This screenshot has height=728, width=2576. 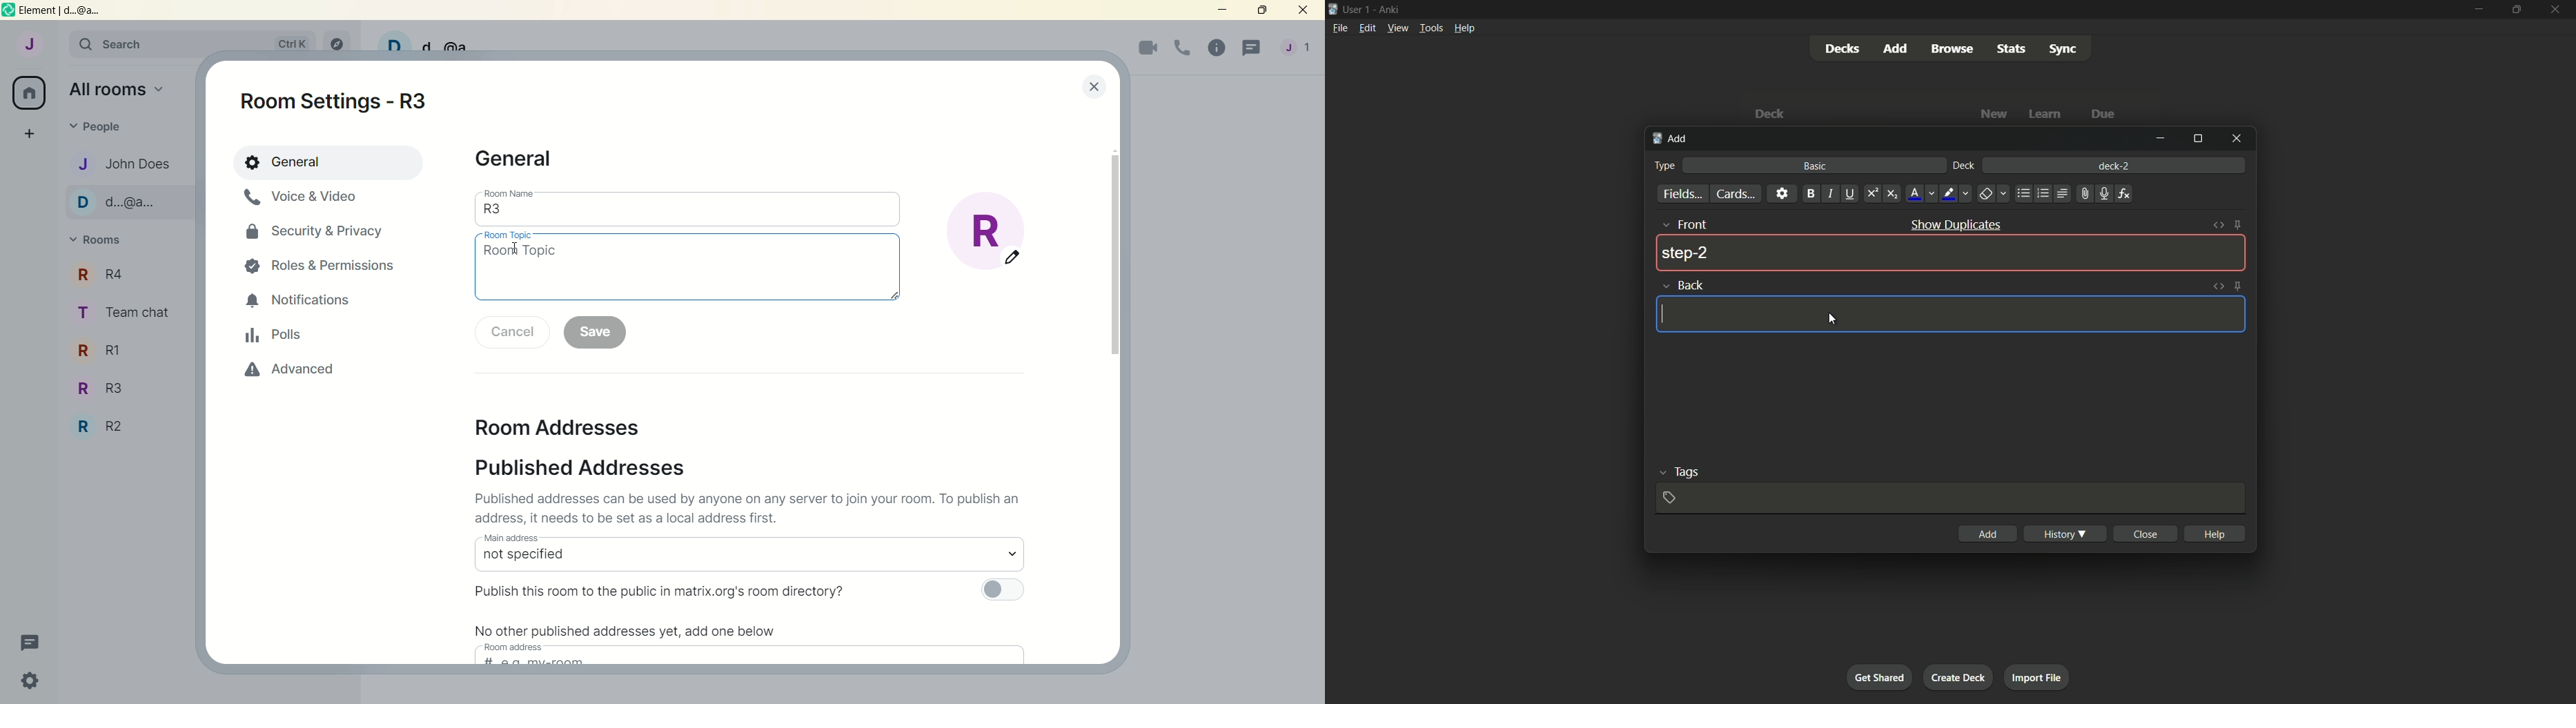 What do you see at coordinates (558, 430) in the screenshot?
I see `room addresses` at bounding box center [558, 430].